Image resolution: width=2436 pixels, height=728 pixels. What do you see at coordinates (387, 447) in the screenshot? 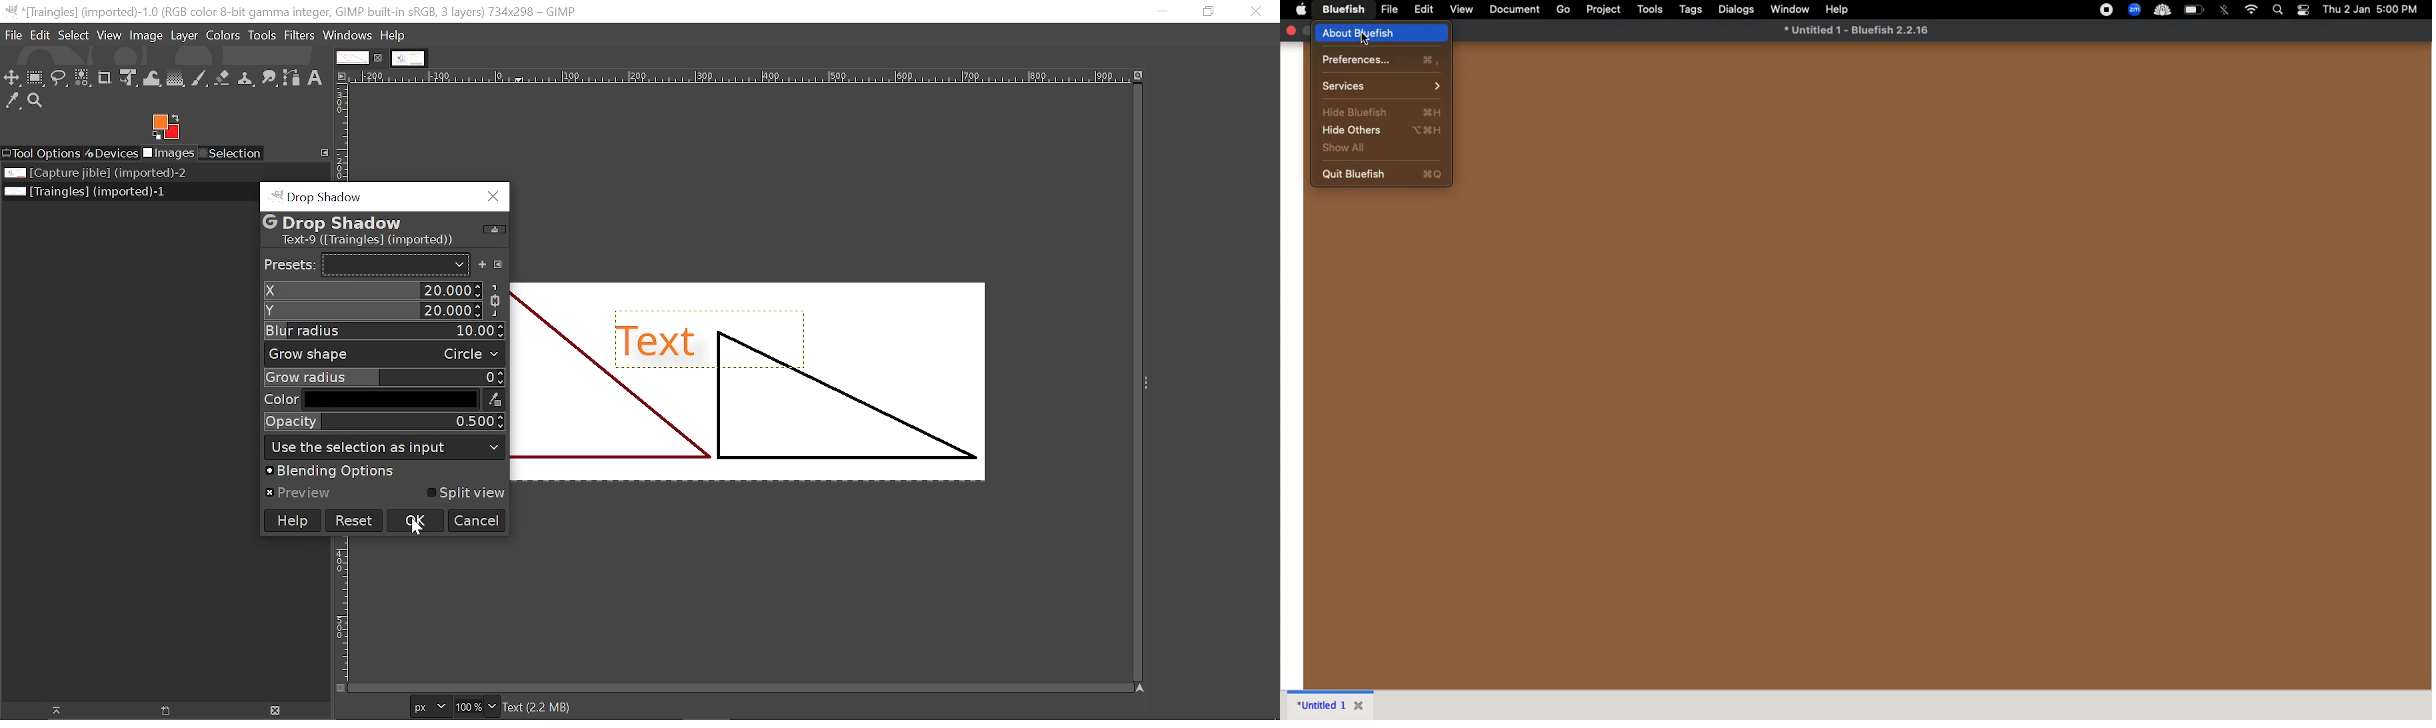
I see `Use the selection as input` at bounding box center [387, 447].